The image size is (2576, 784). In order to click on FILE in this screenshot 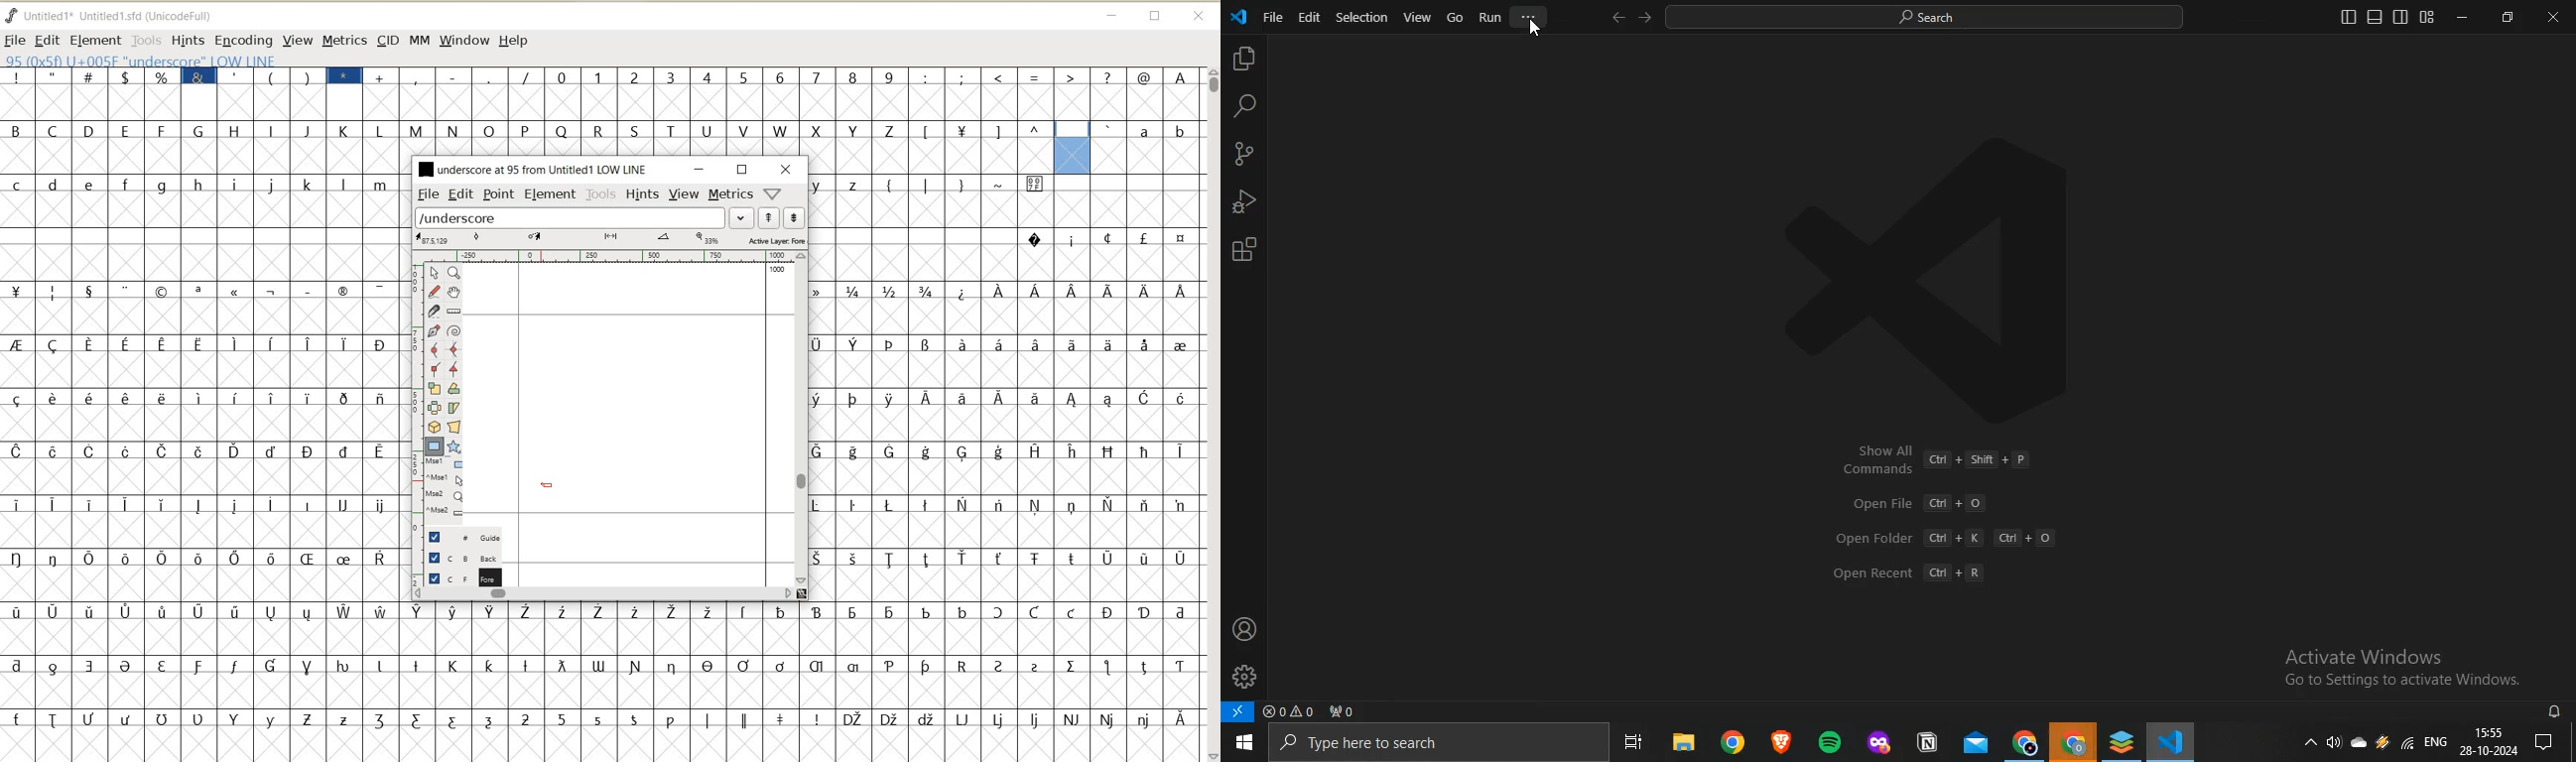, I will do `click(15, 40)`.